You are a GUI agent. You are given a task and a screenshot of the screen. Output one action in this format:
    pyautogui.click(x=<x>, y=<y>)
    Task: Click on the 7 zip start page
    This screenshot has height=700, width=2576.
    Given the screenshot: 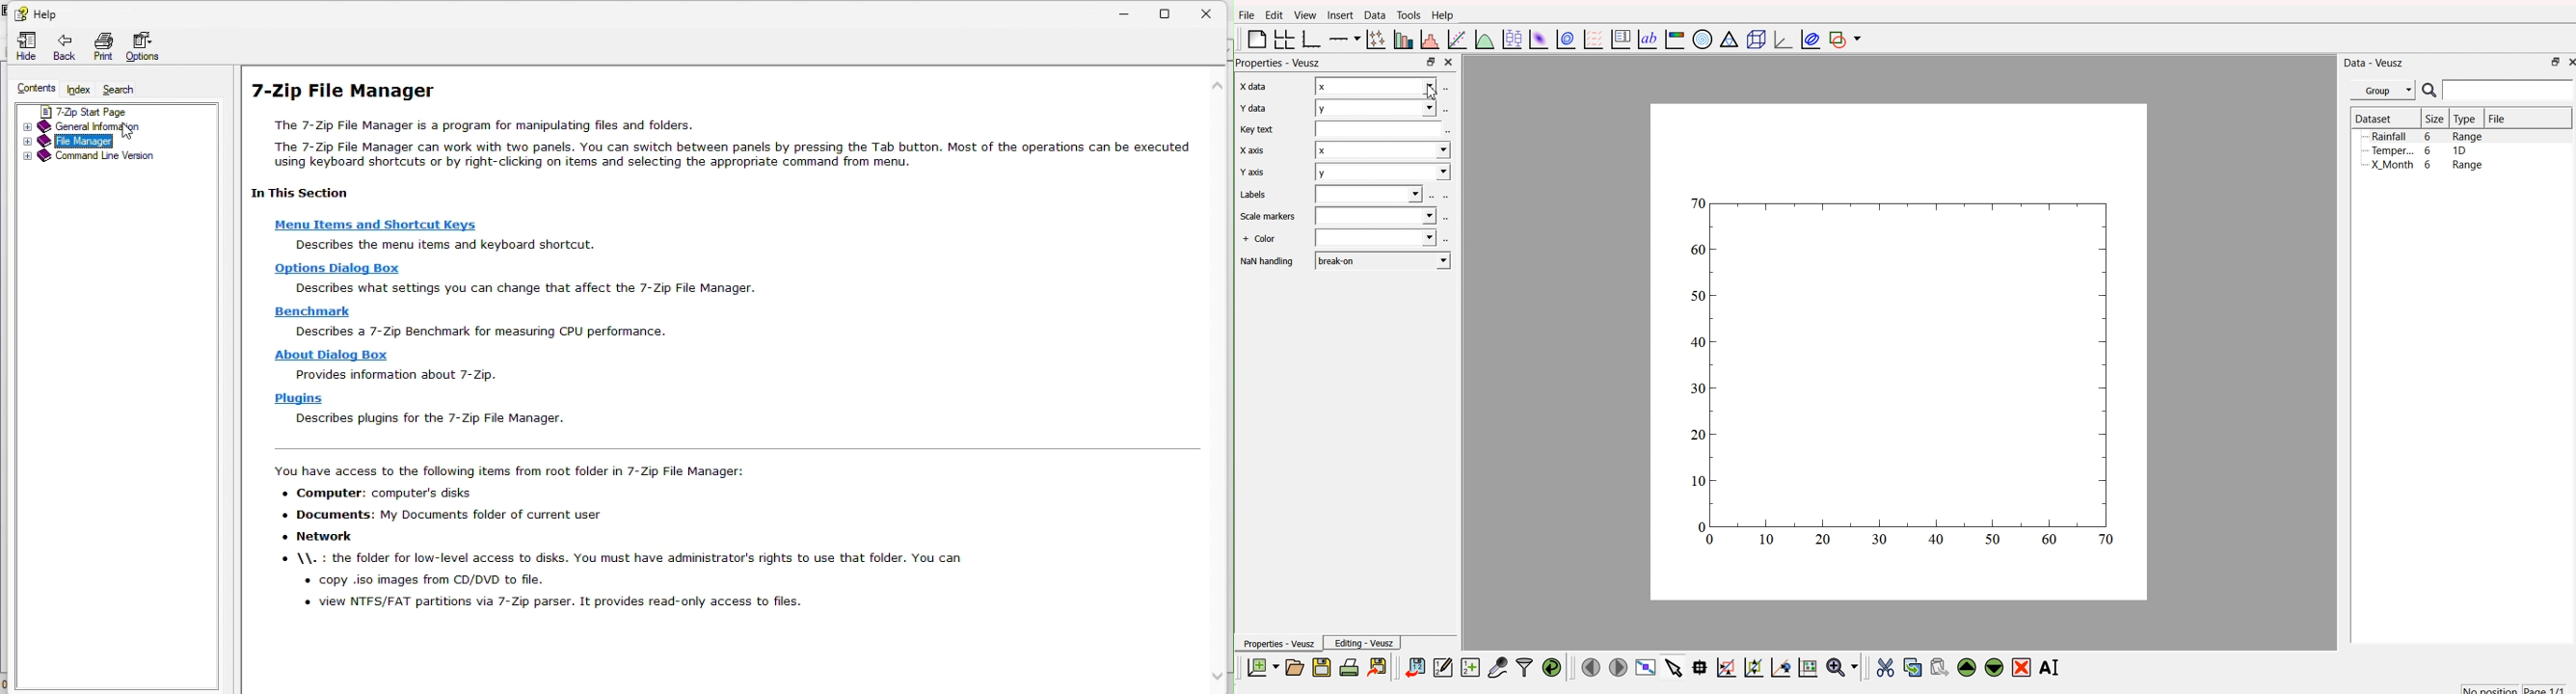 What is the action you would take?
    pyautogui.click(x=89, y=112)
    